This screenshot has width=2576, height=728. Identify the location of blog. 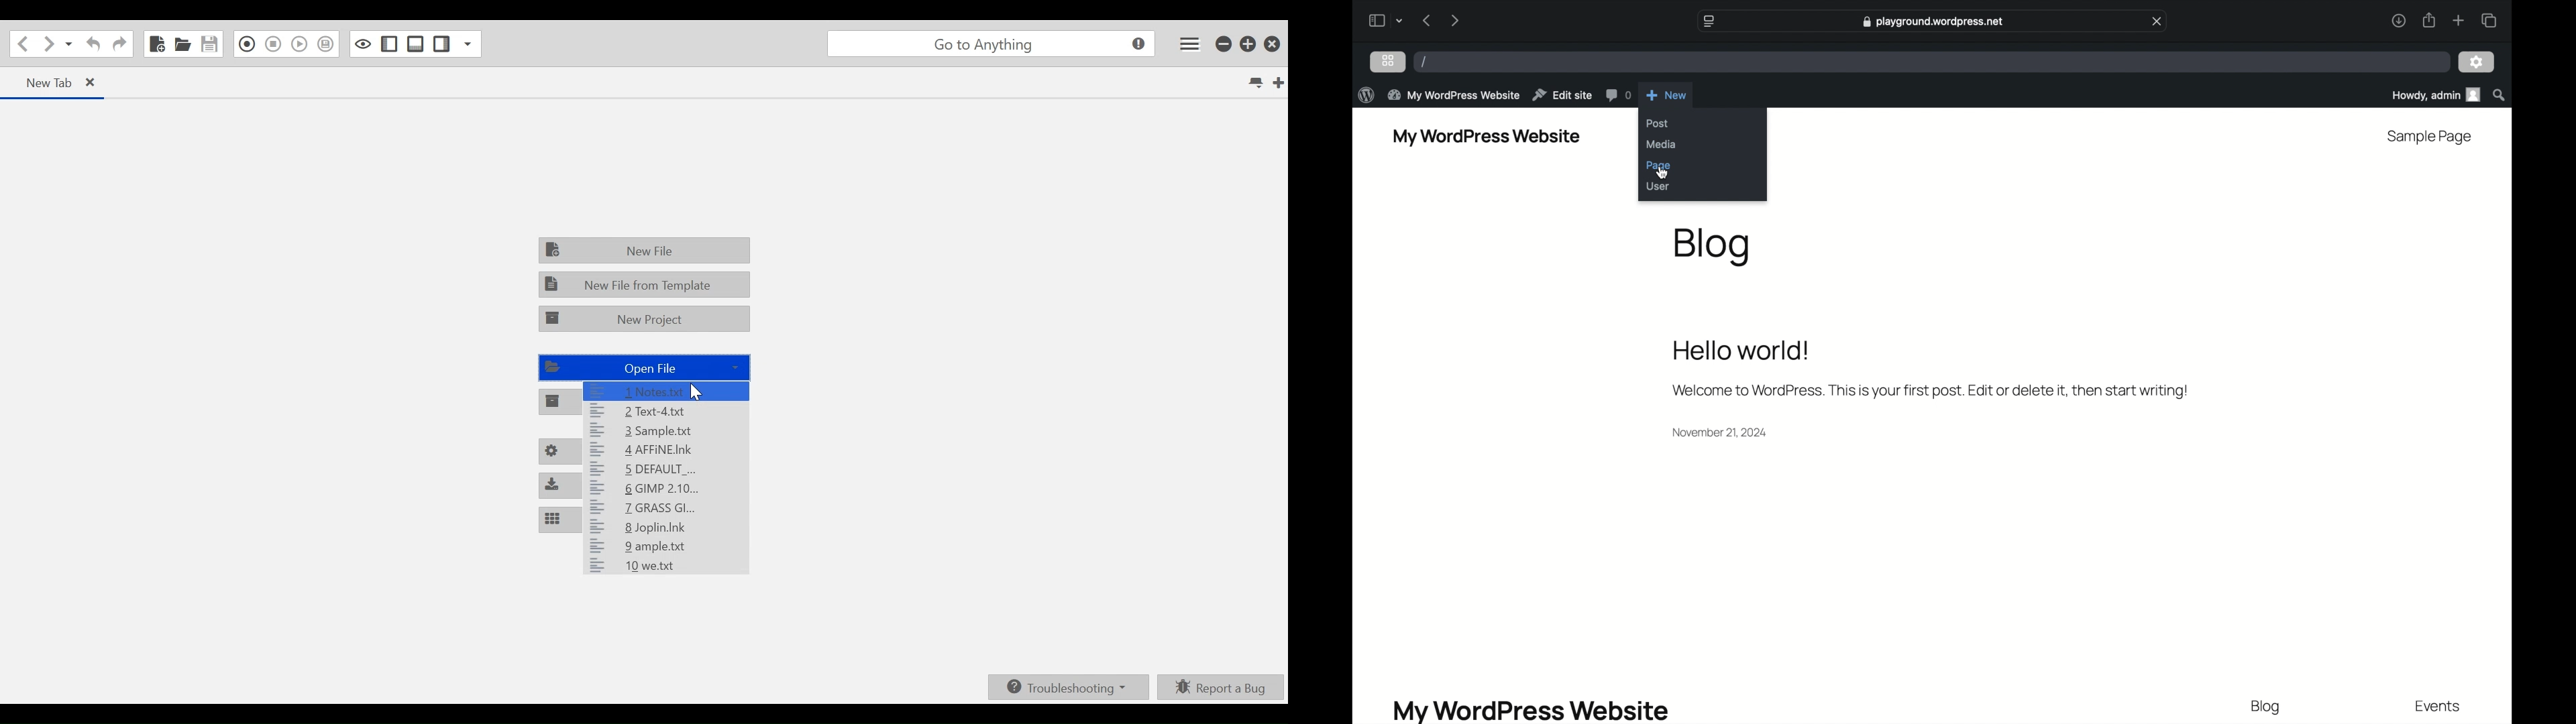
(2266, 707).